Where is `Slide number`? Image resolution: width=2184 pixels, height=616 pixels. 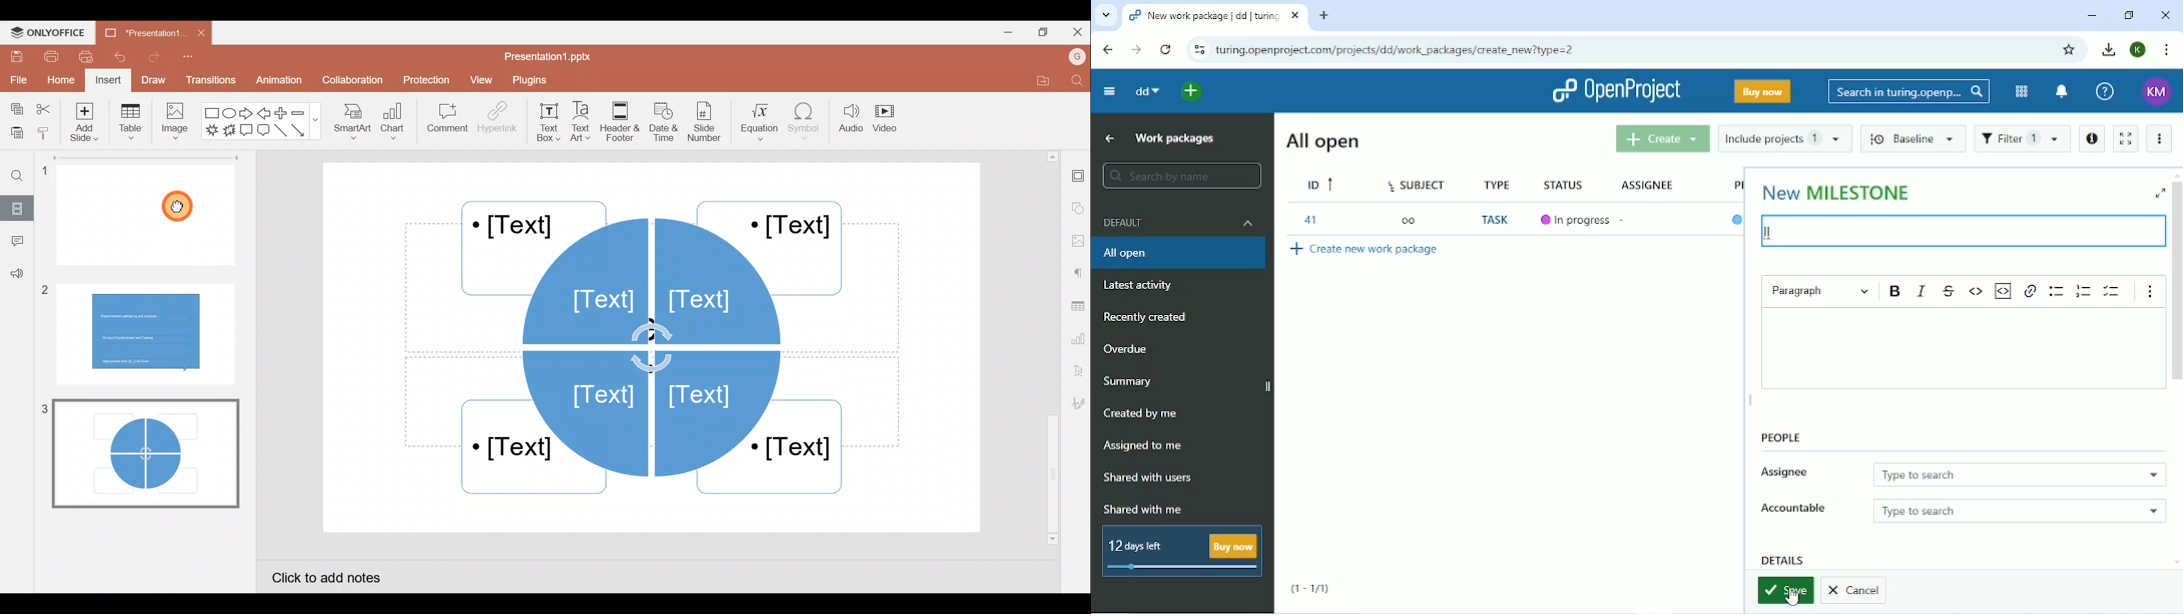 Slide number is located at coordinates (708, 122).